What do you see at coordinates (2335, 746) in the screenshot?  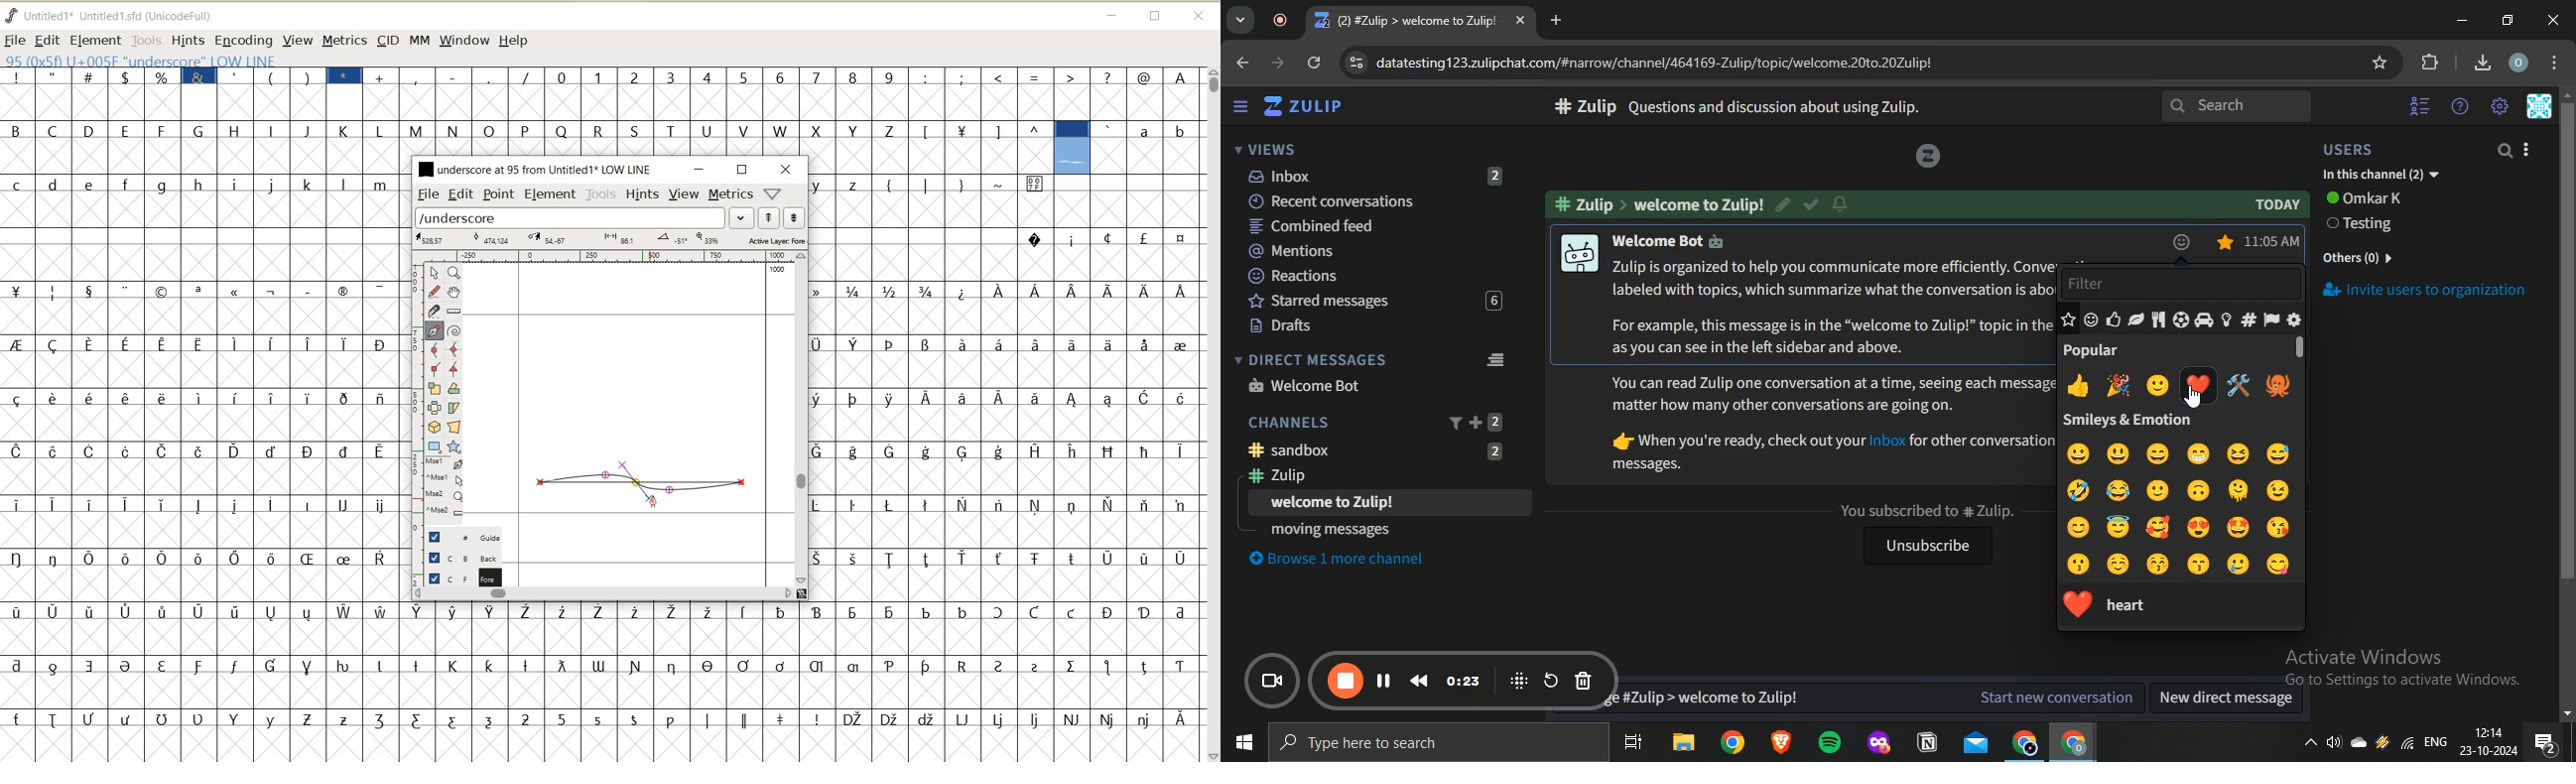 I see `volume` at bounding box center [2335, 746].